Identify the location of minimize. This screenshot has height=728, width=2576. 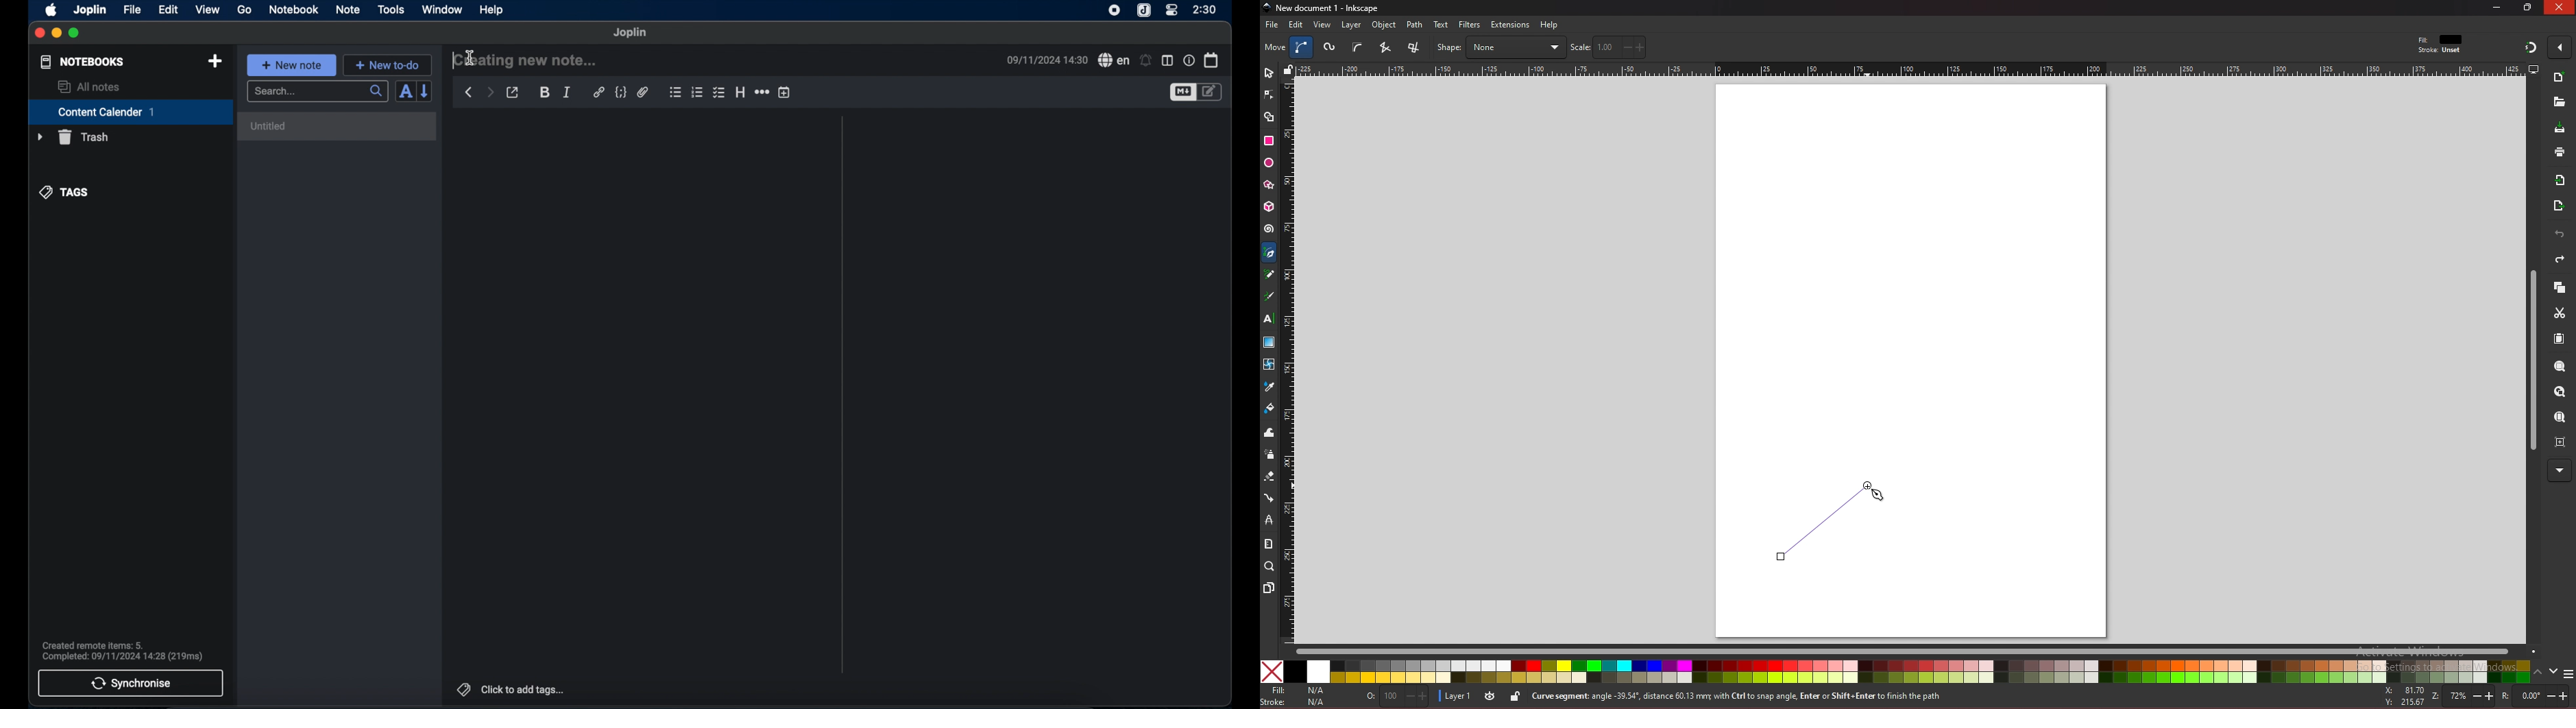
(56, 33).